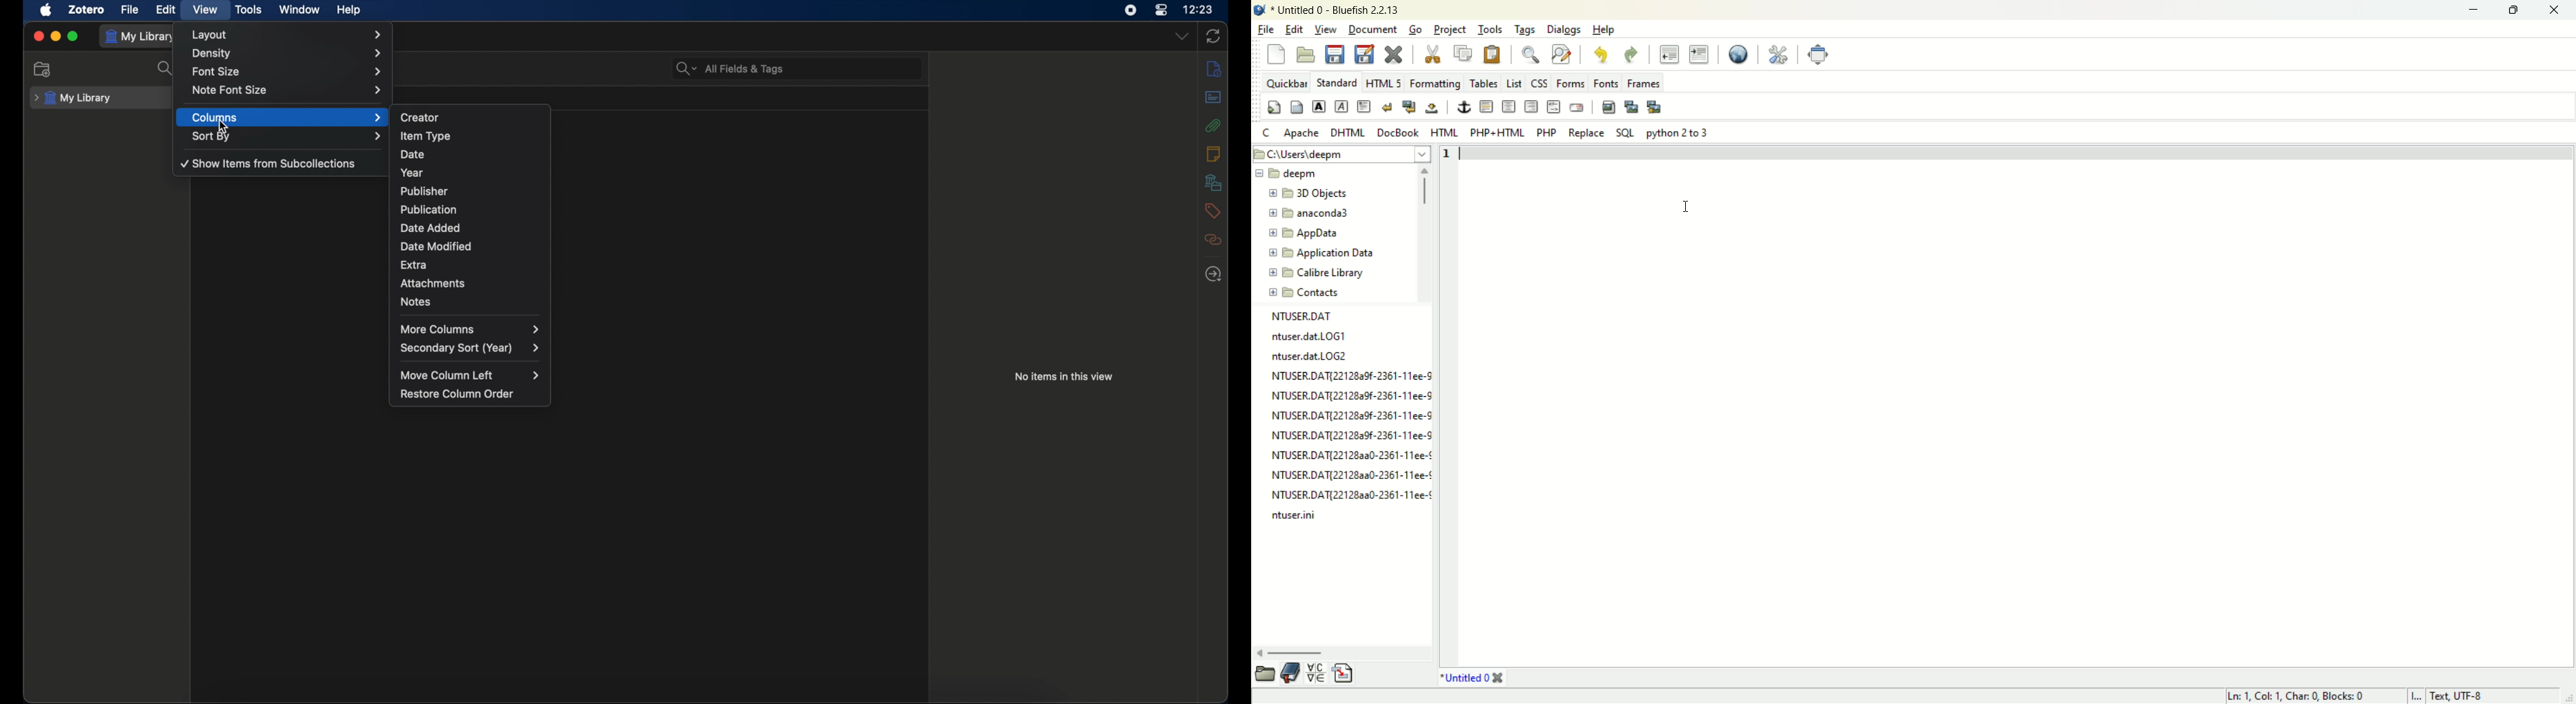  What do you see at coordinates (1212, 211) in the screenshot?
I see `tags` at bounding box center [1212, 211].